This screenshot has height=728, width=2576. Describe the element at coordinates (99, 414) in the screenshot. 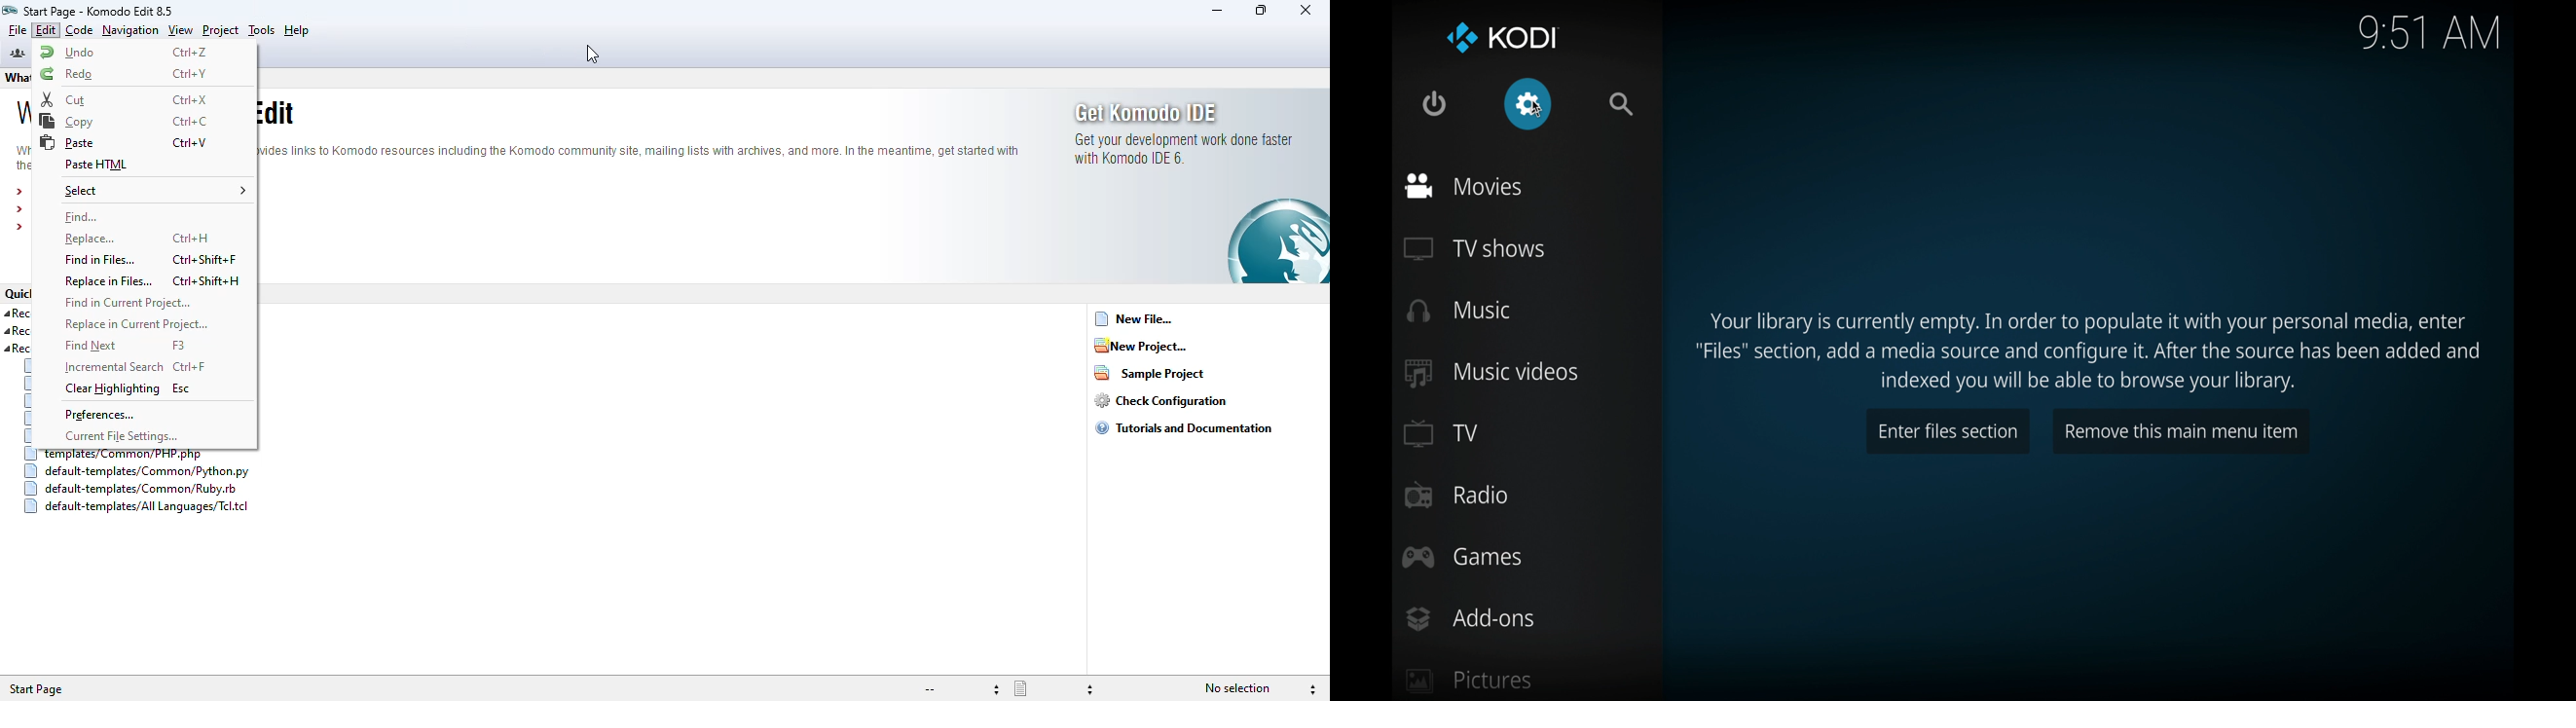

I see `preferences` at that location.